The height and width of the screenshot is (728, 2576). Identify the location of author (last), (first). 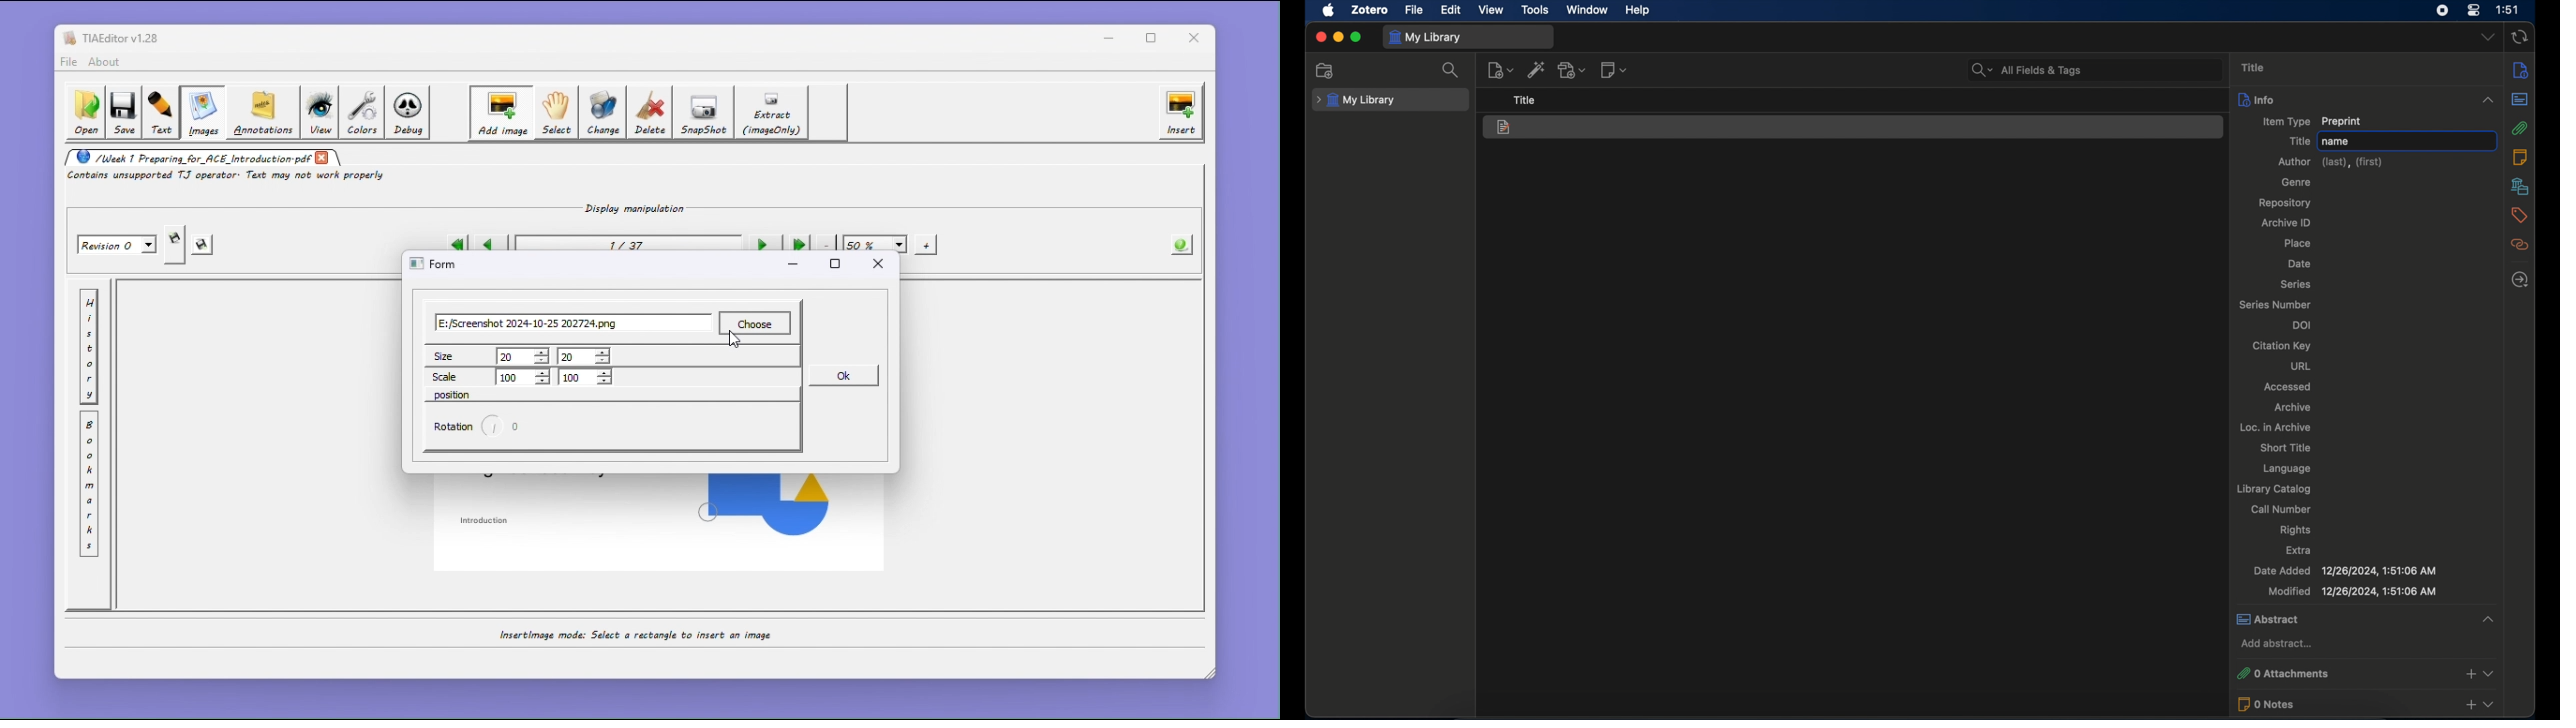
(2329, 162).